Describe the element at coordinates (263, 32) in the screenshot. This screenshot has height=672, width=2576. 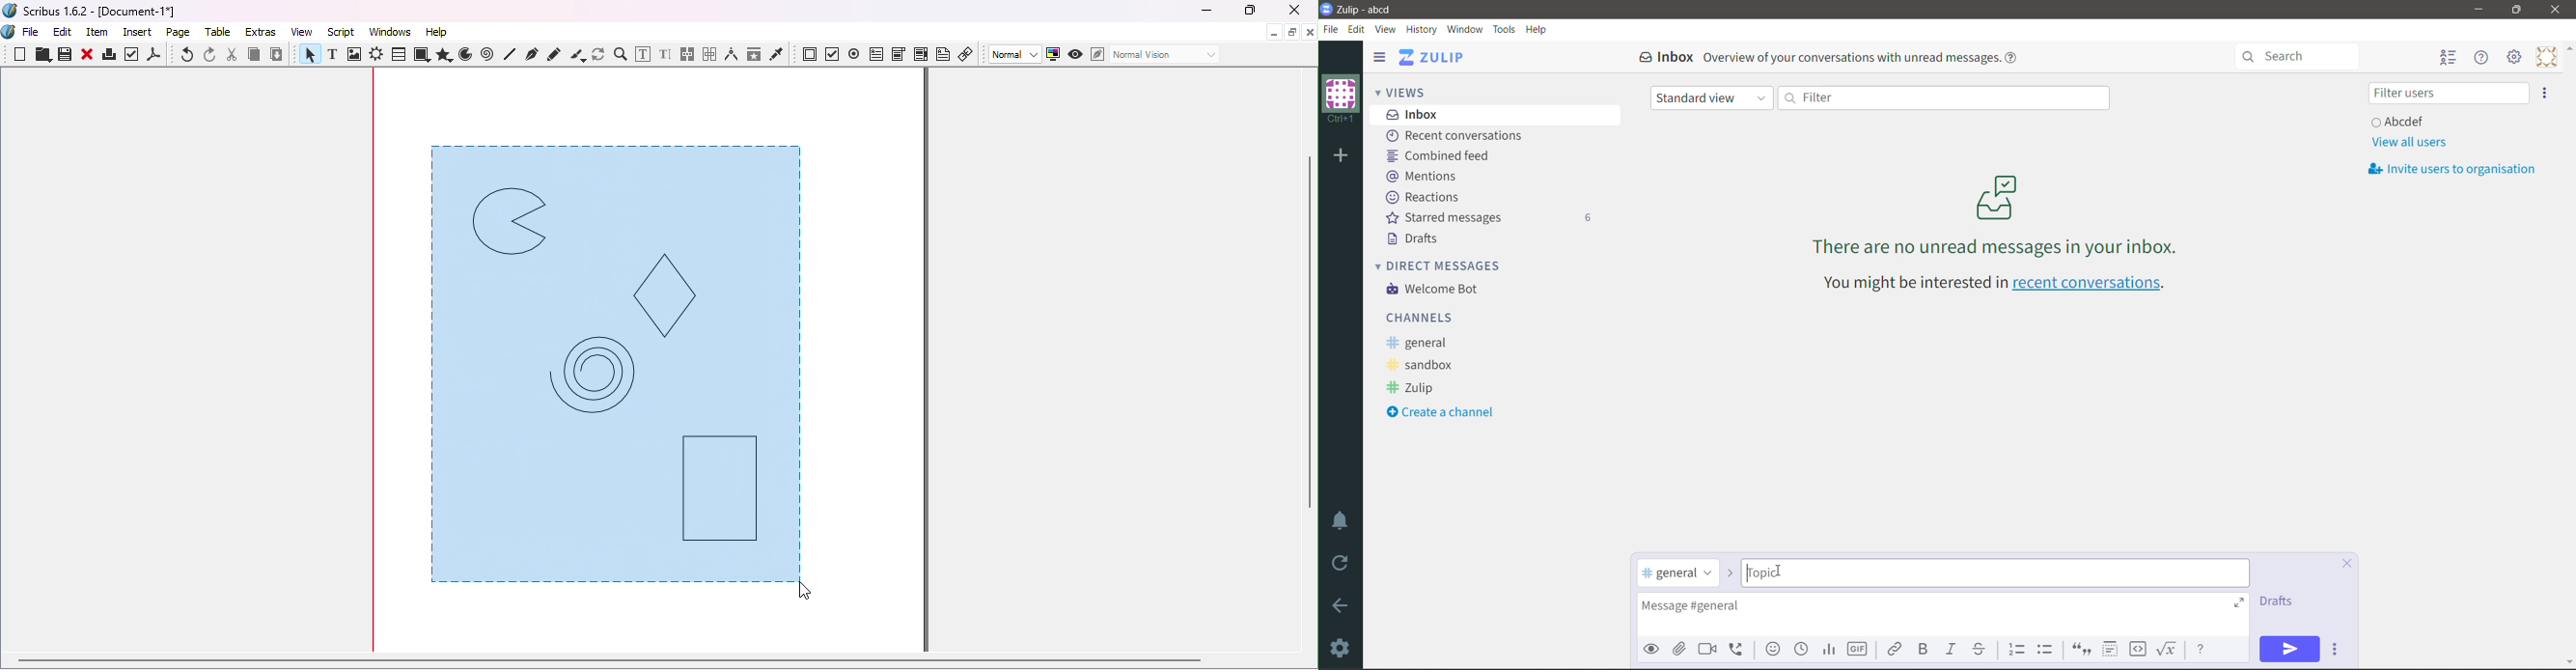
I see `Extras` at that location.